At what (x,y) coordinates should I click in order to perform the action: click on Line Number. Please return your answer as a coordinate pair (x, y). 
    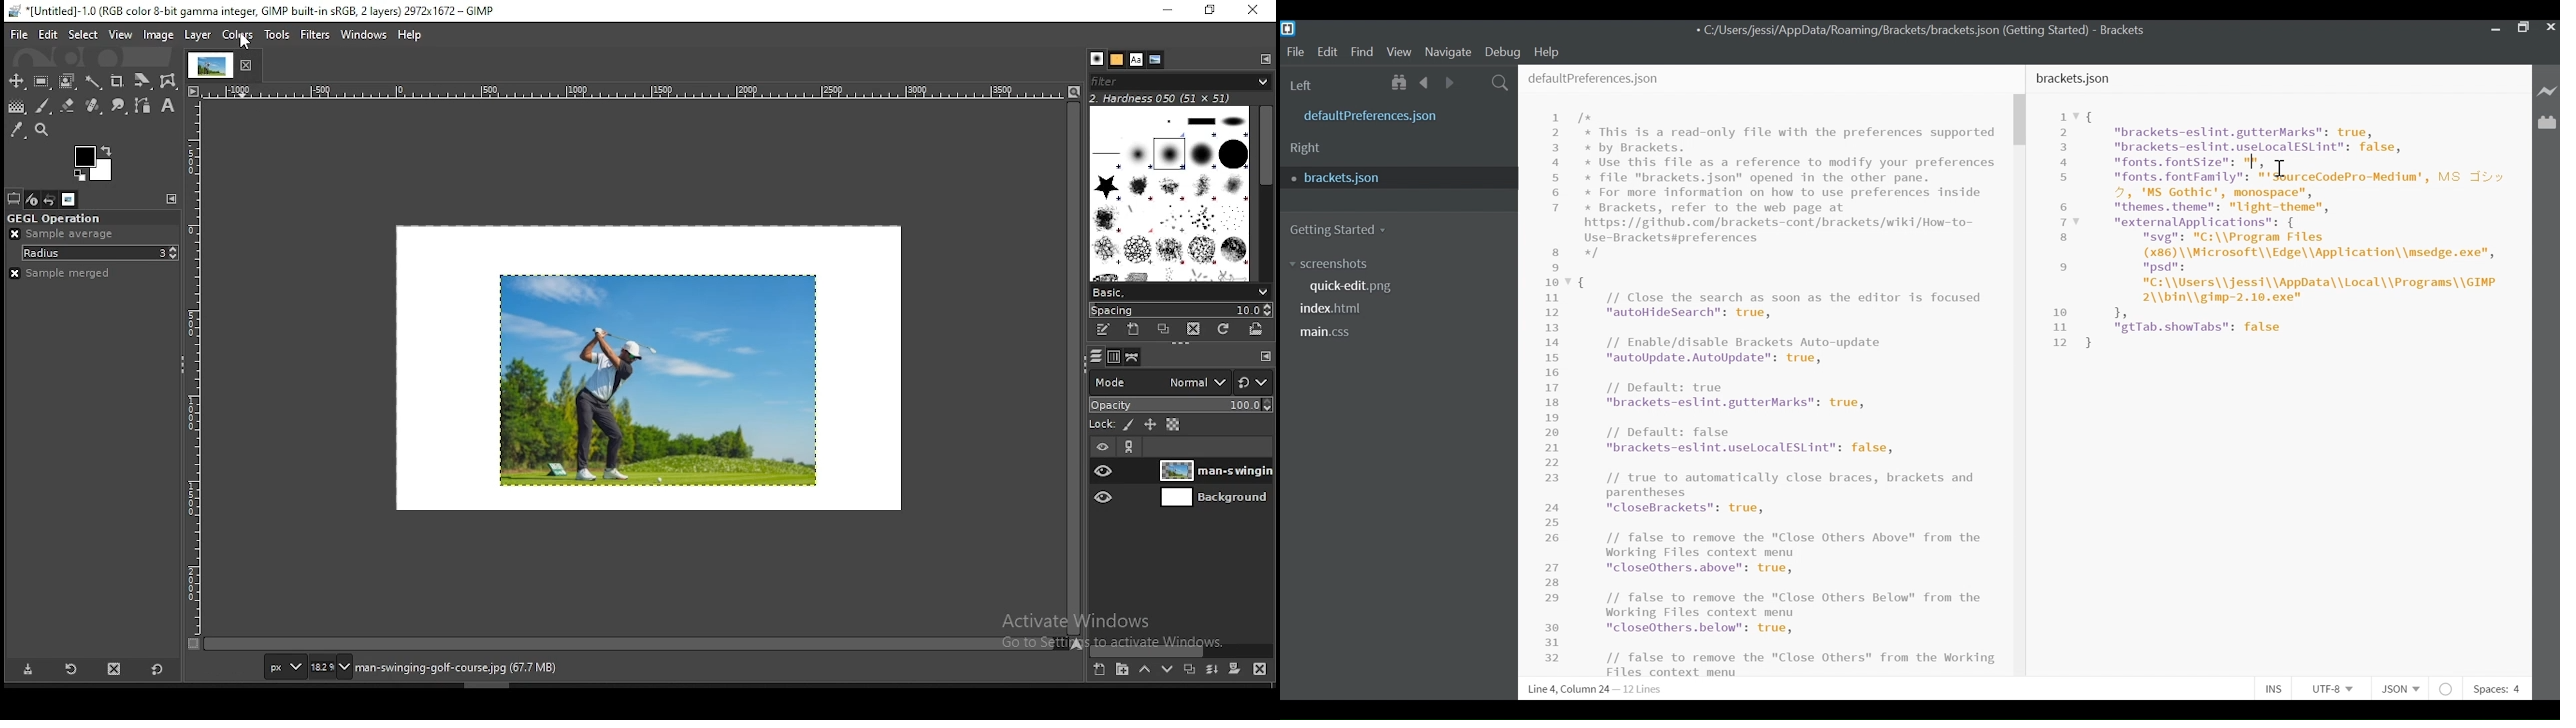
    Looking at the image, I should click on (1557, 386).